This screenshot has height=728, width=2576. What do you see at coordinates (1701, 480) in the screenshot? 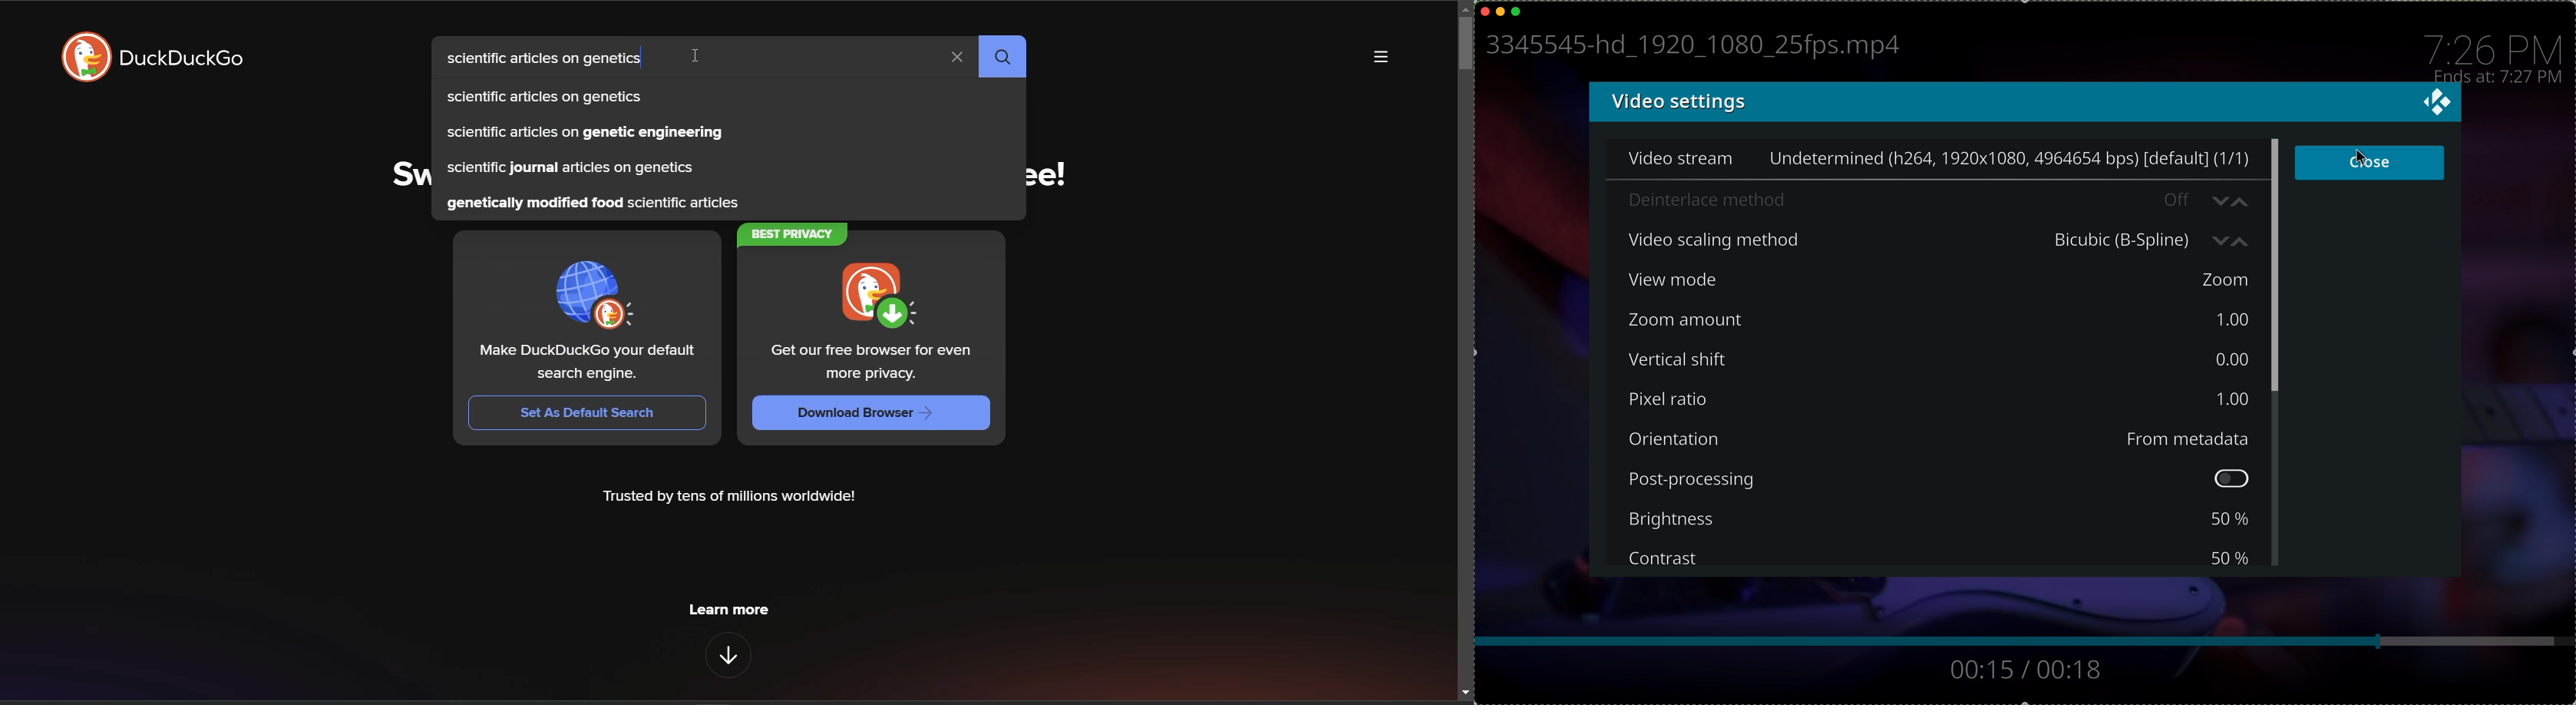
I see `Post-processing` at bounding box center [1701, 480].